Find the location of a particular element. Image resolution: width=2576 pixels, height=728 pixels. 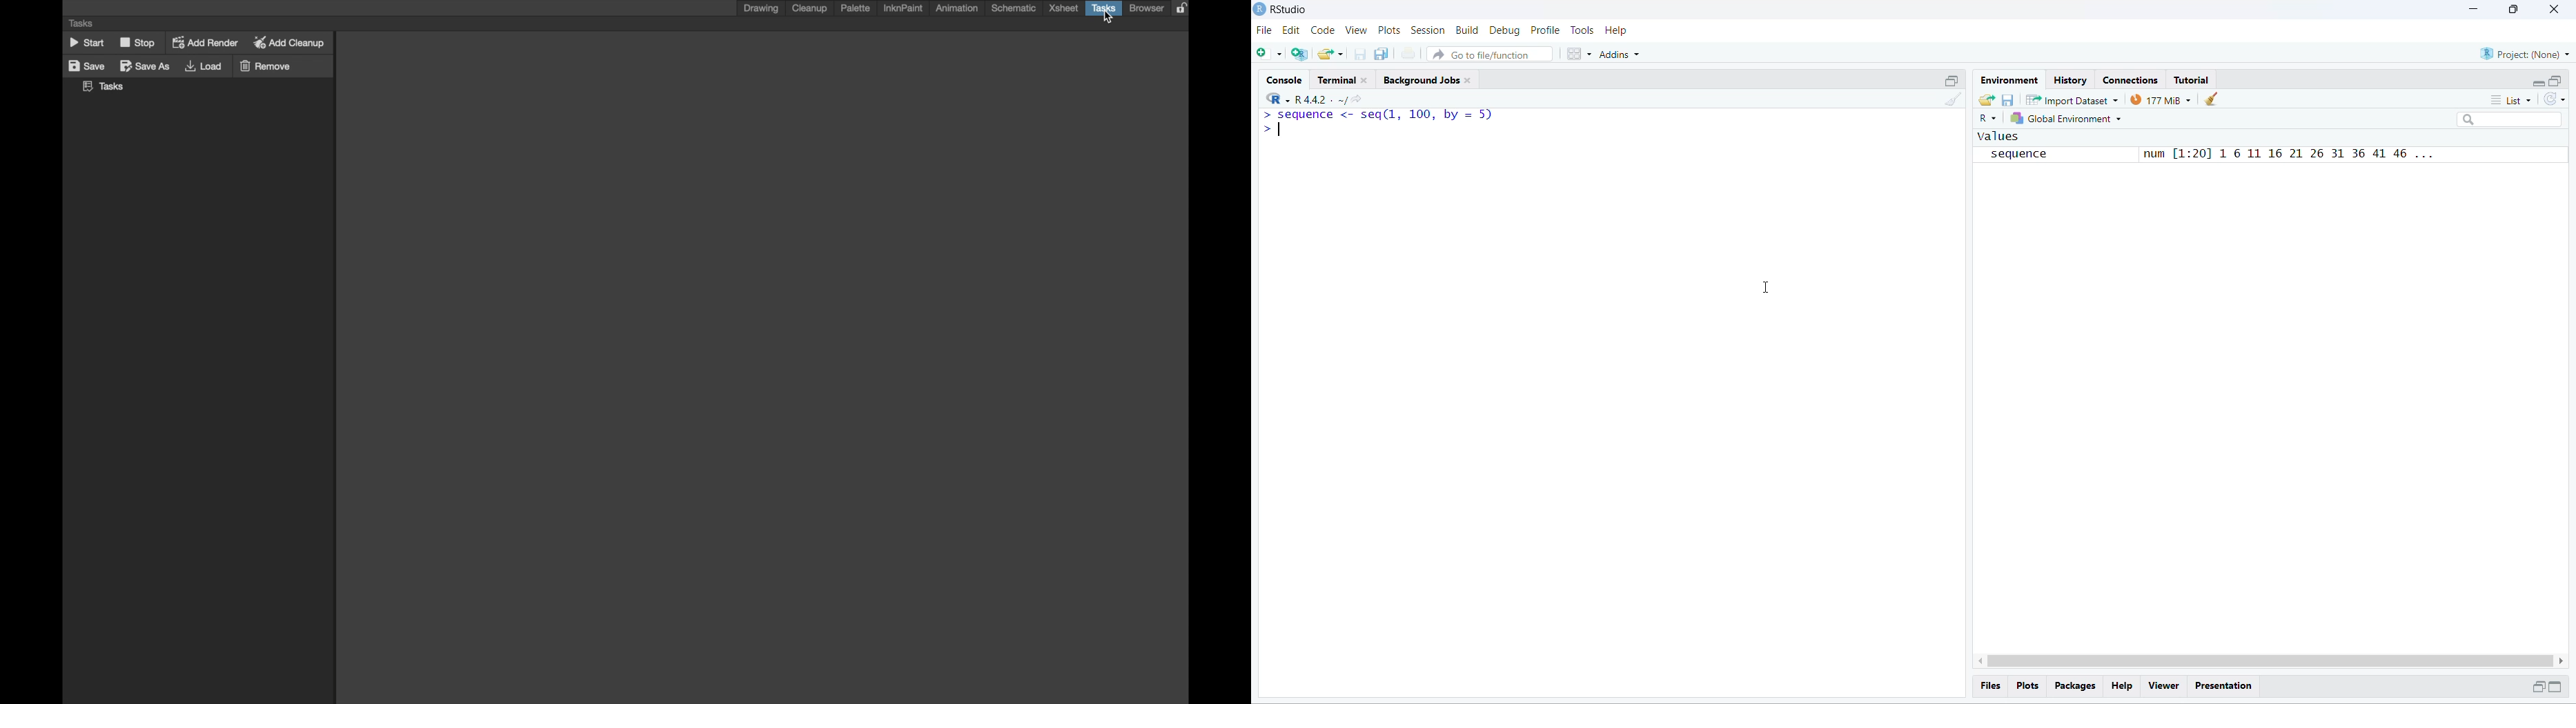

clean is located at coordinates (1954, 99).